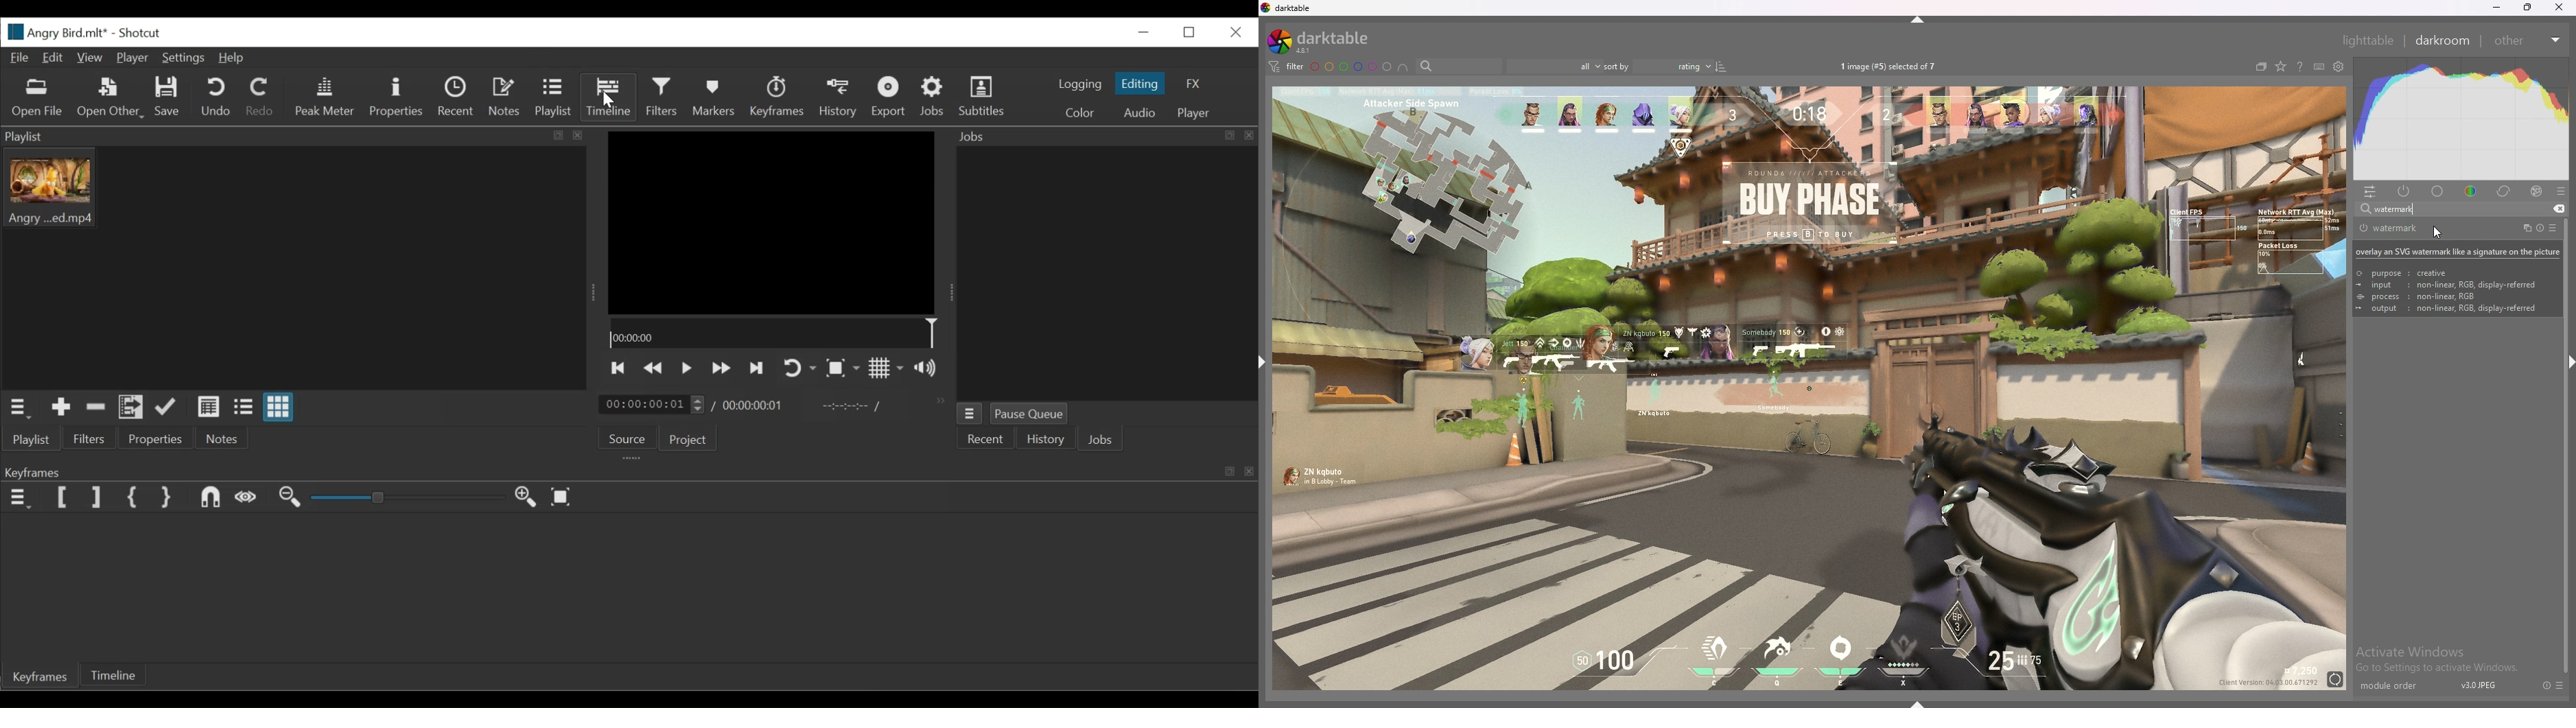 This screenshot has width=2576, height=728. Describe the element at coordinates (2539, 228) in the screenshot. I see `reset` at that location.